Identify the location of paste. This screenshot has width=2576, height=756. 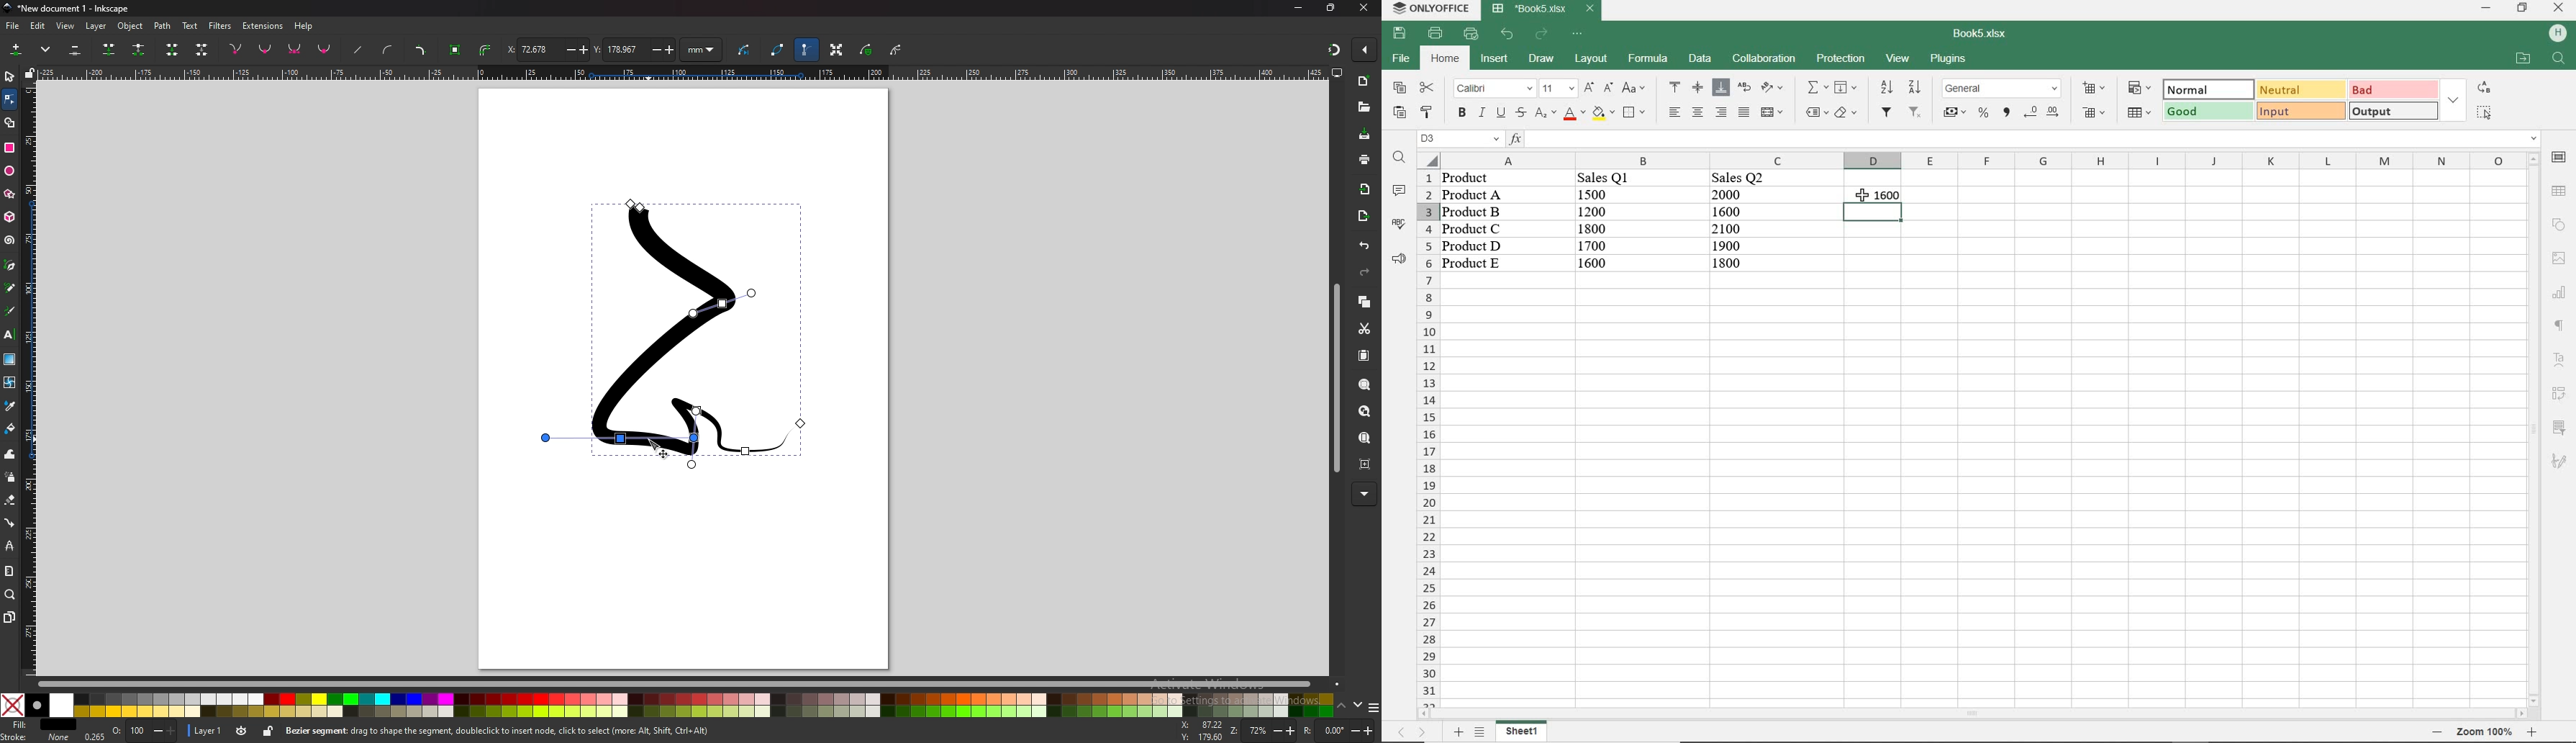
(1399, 112).